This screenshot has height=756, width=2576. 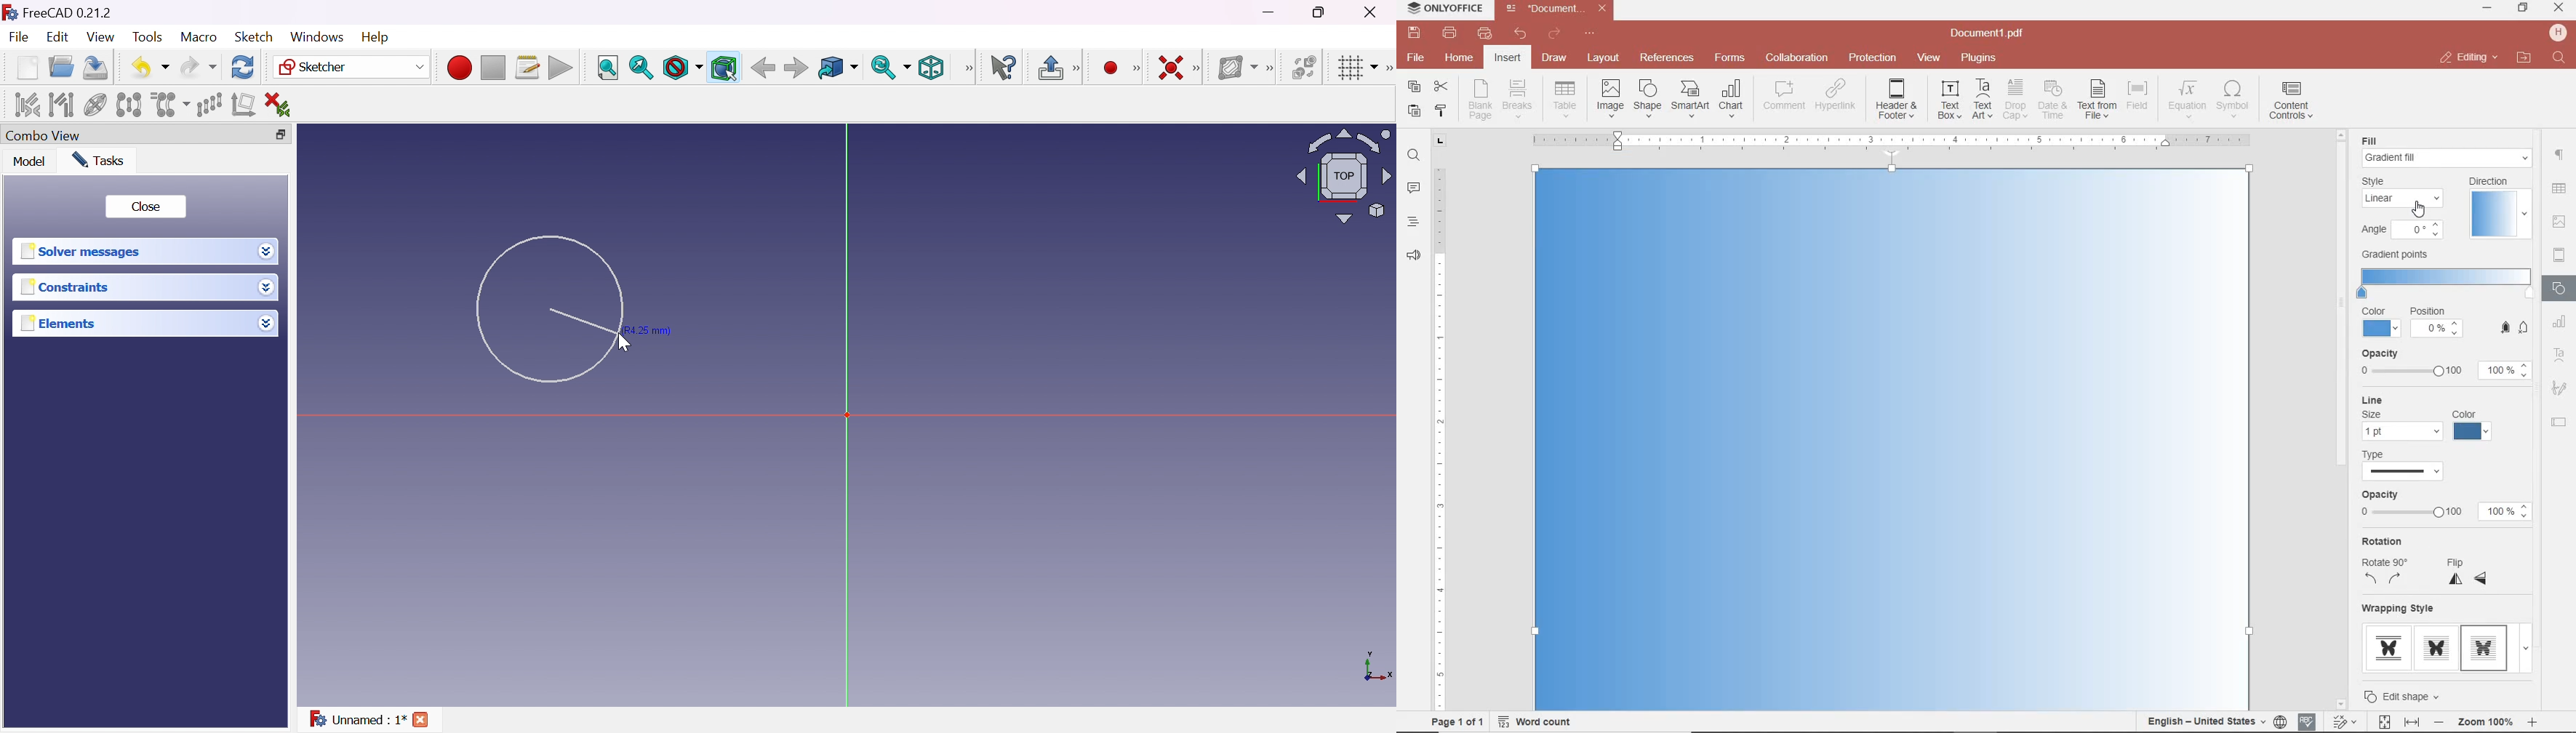 What do you see at coordinates (62, 105) in the screenshot?
I see `Select associated geometry` at bounding box center [62, 105].